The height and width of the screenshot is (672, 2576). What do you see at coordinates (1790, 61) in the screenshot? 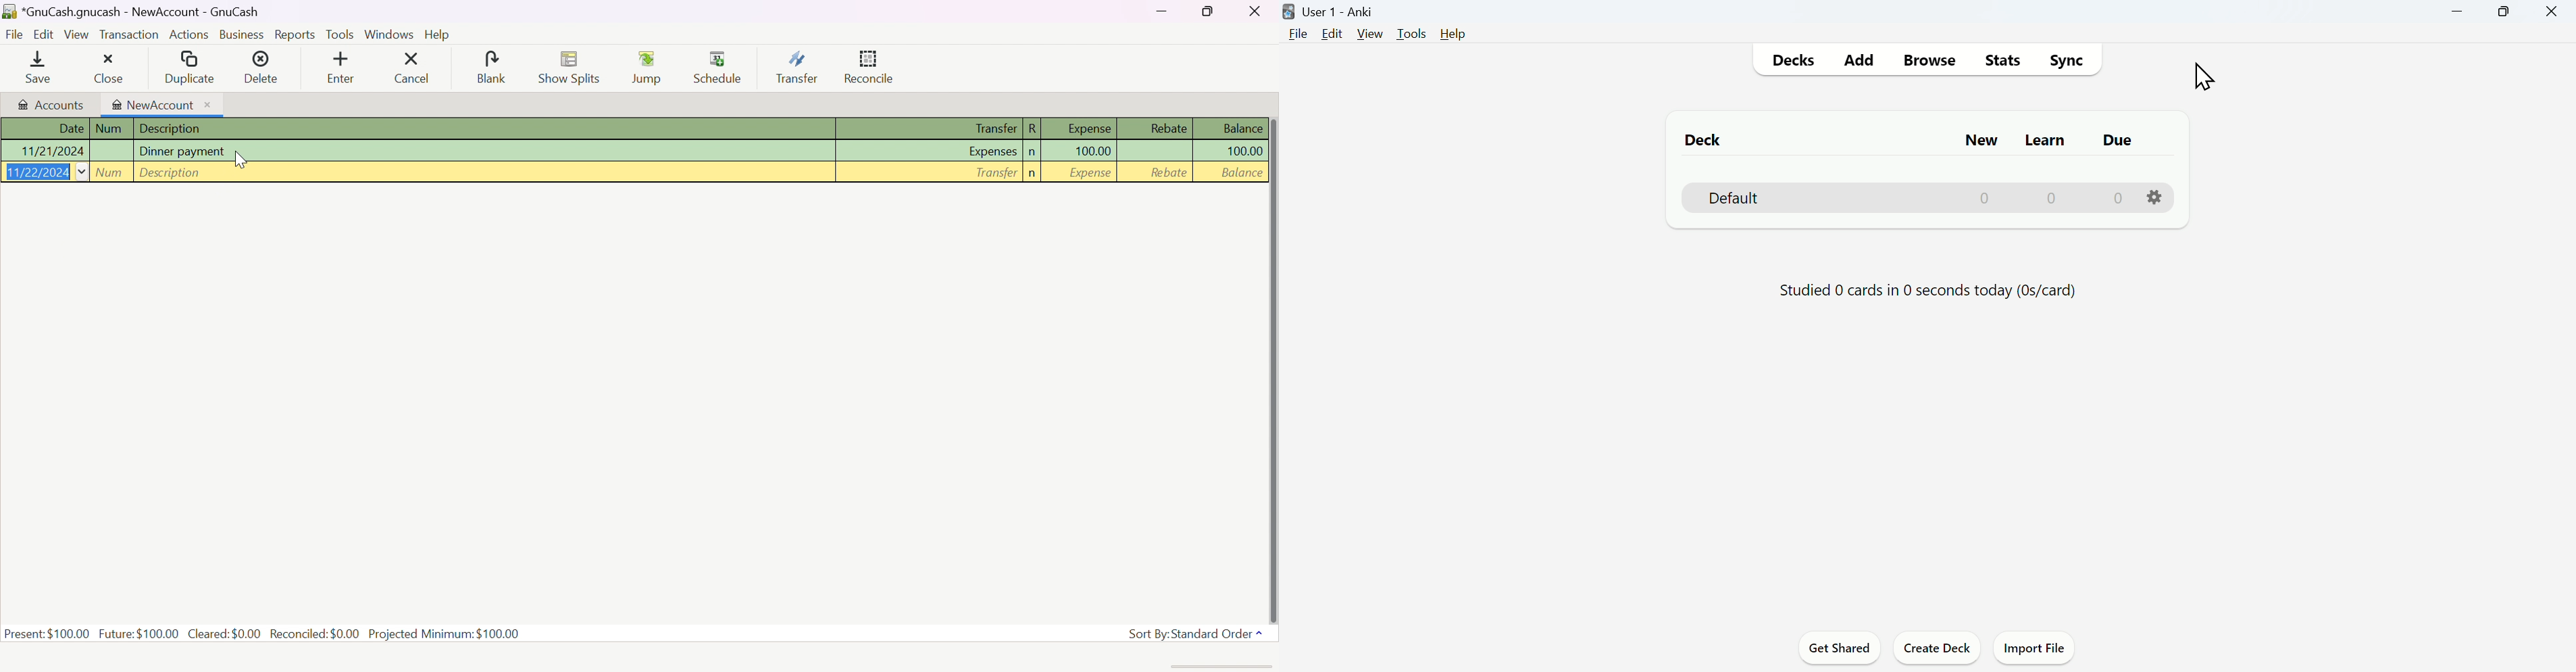
I see `Decks` at bounding box center [1790, 61].